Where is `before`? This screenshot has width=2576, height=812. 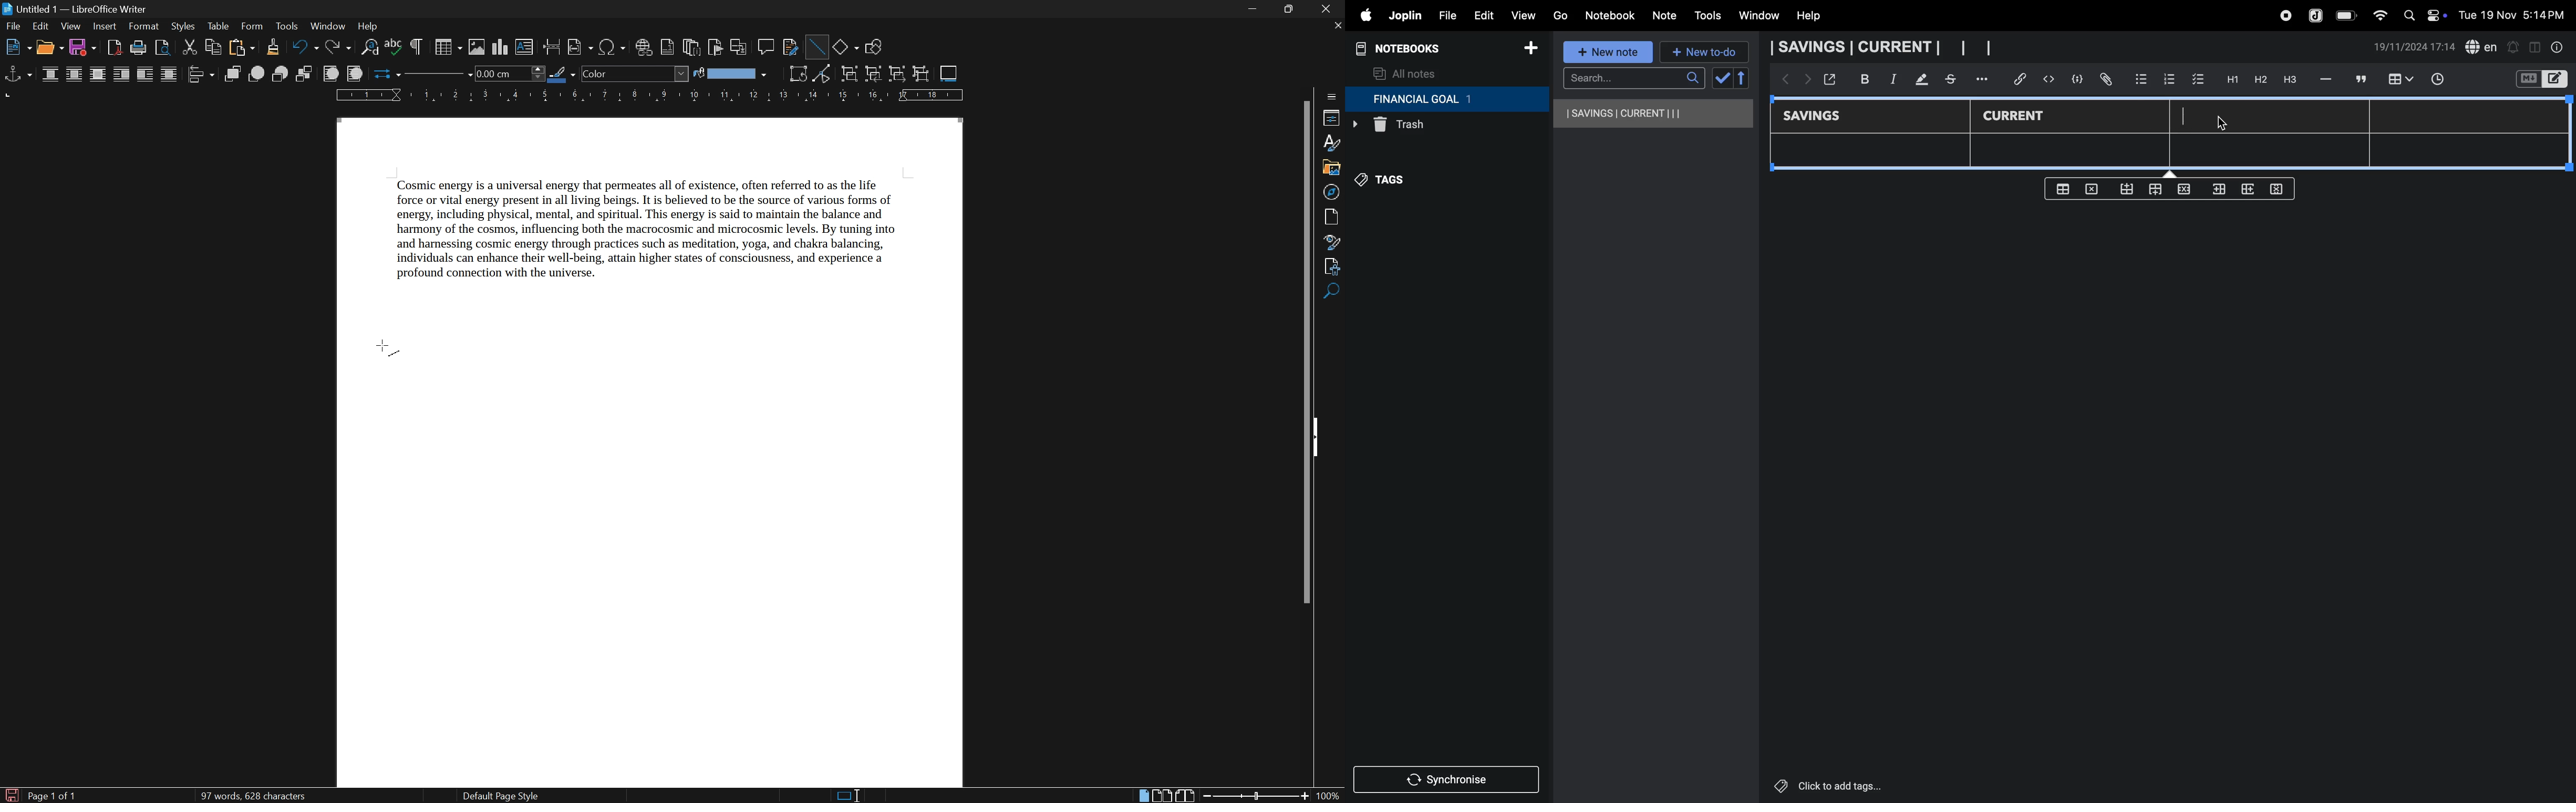
before is located at coordinates (121, 75).